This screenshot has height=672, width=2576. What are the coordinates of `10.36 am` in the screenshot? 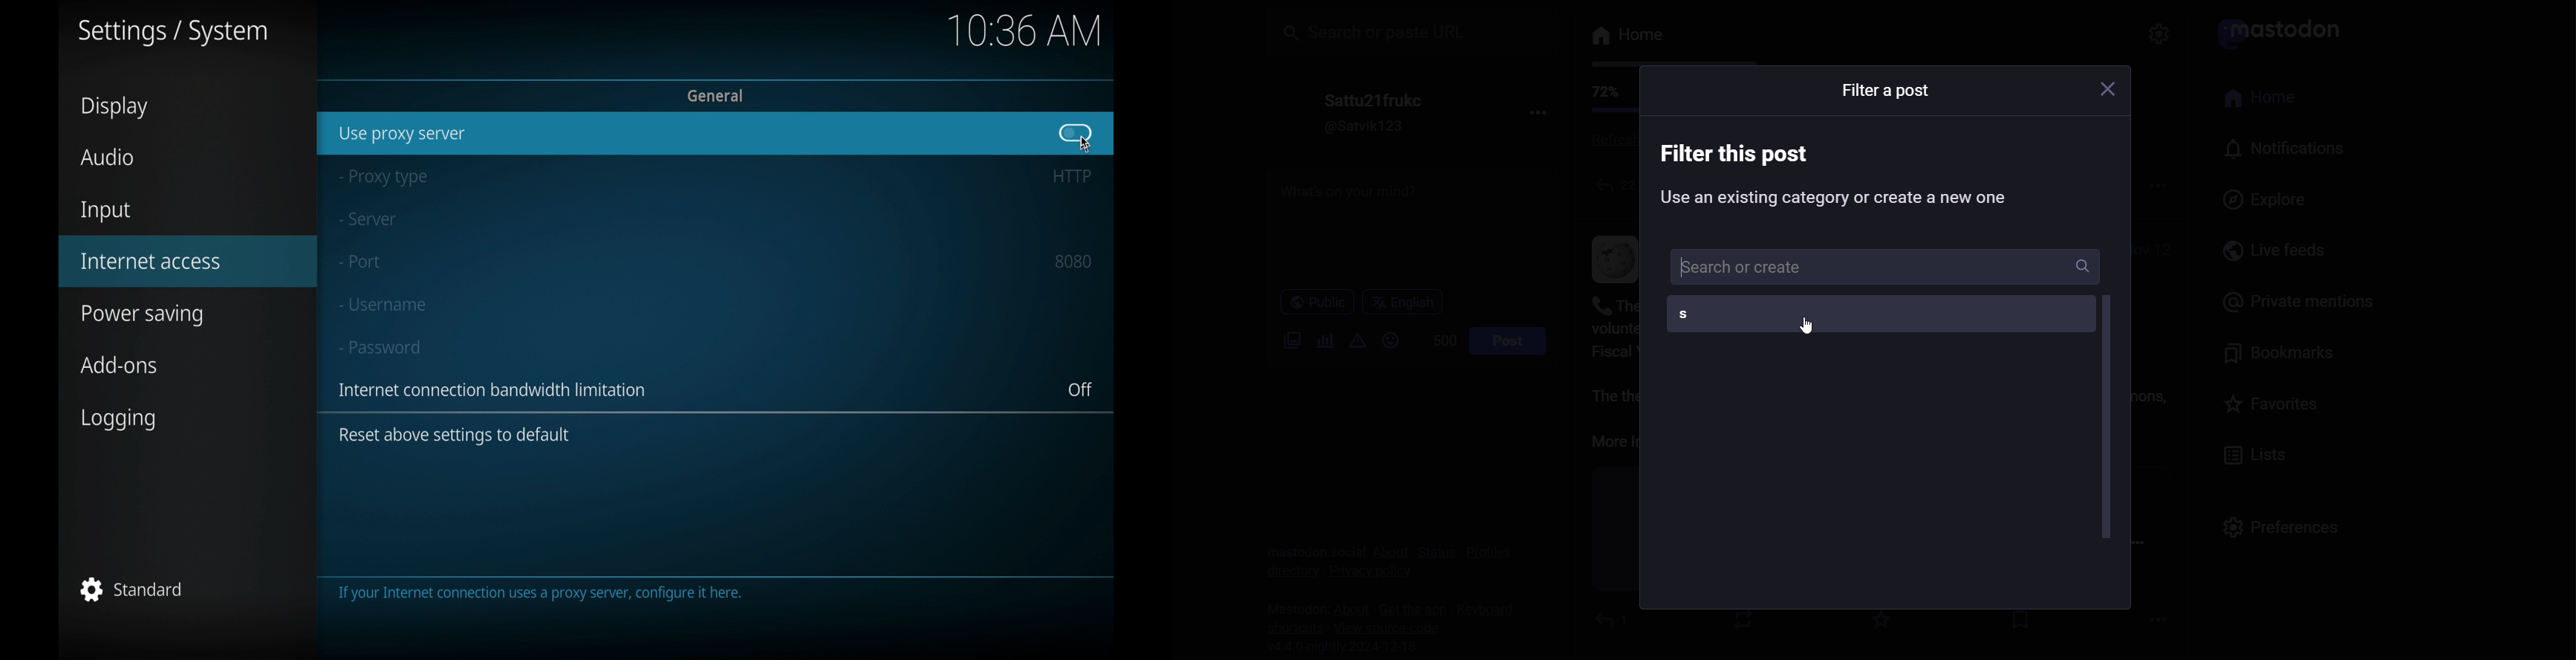 It's located at (1025, 31).